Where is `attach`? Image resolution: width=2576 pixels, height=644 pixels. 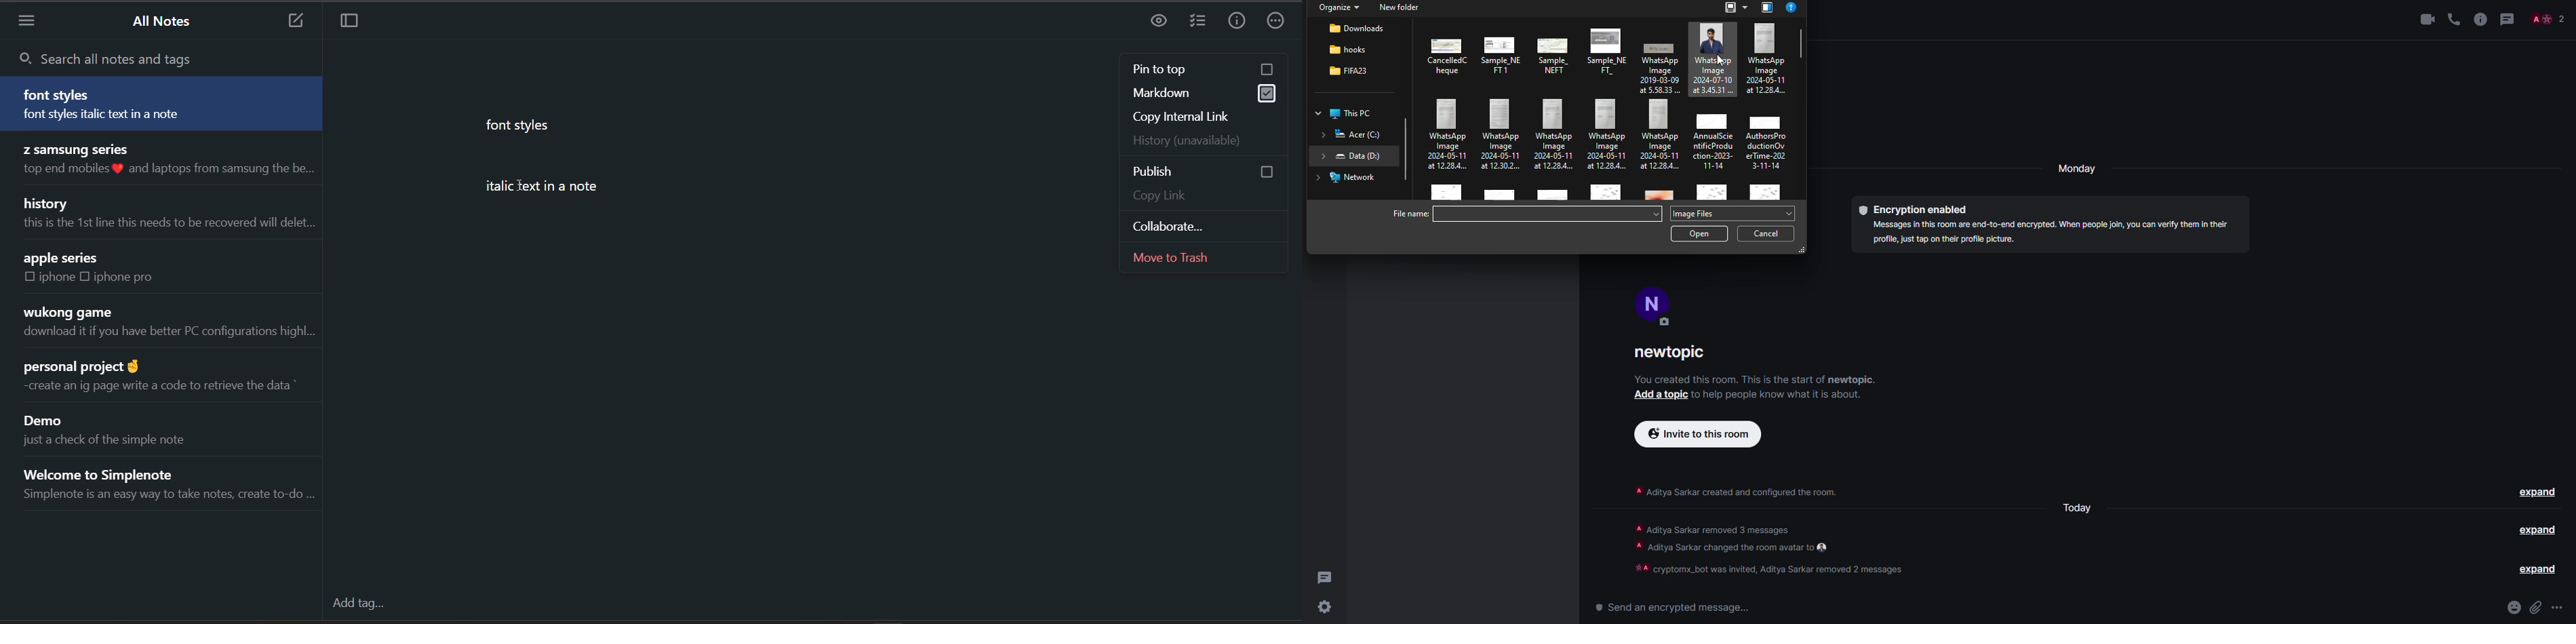
attach is located at coordinates (2536, 607).